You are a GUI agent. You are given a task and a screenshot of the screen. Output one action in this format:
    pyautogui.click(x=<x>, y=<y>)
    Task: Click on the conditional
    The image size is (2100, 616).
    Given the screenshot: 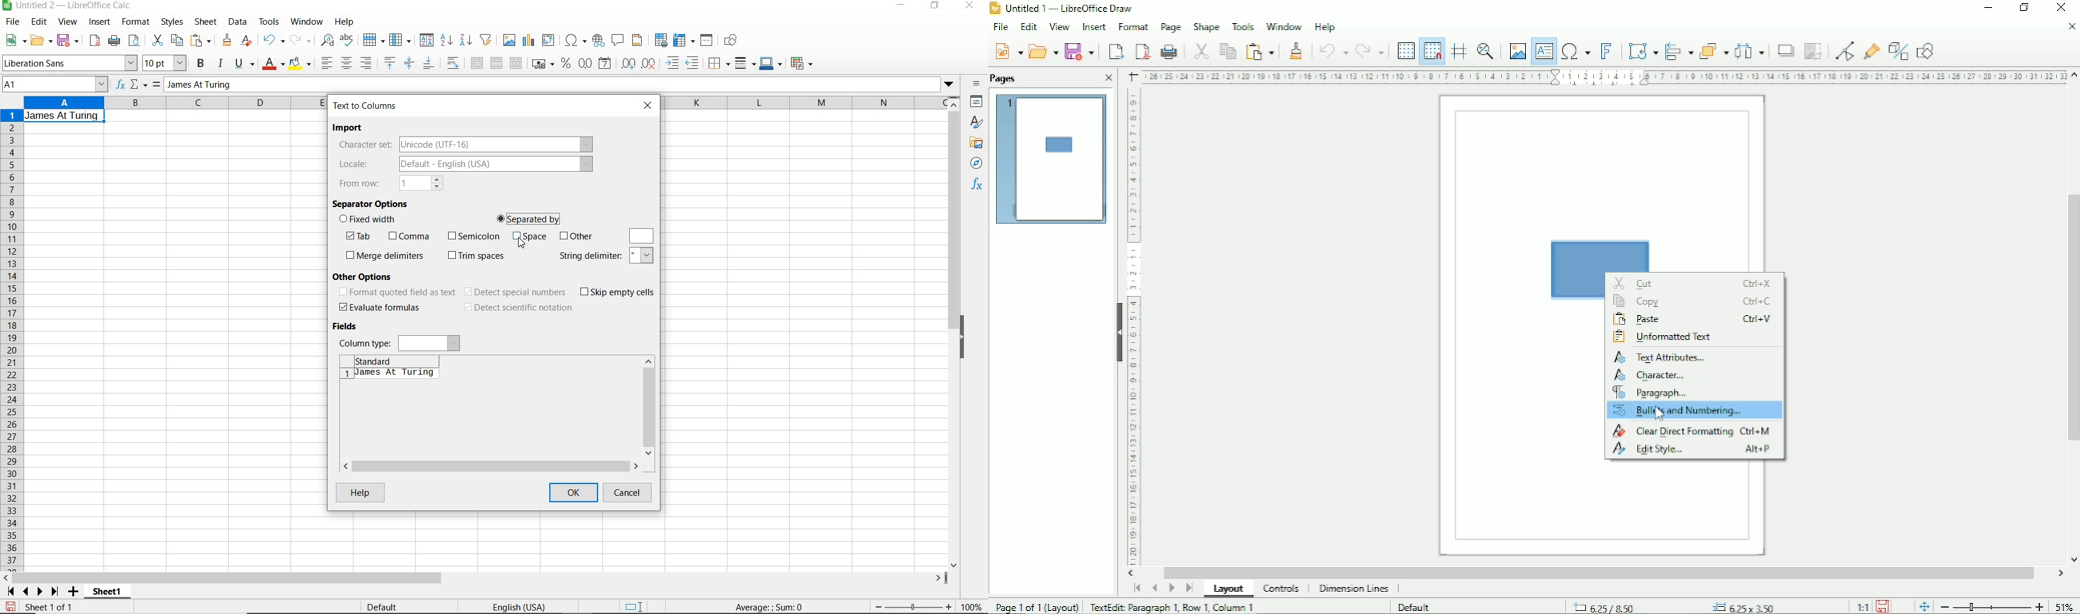 What is the action you would take?
    pyautogui.click(x=803, y=62)
    